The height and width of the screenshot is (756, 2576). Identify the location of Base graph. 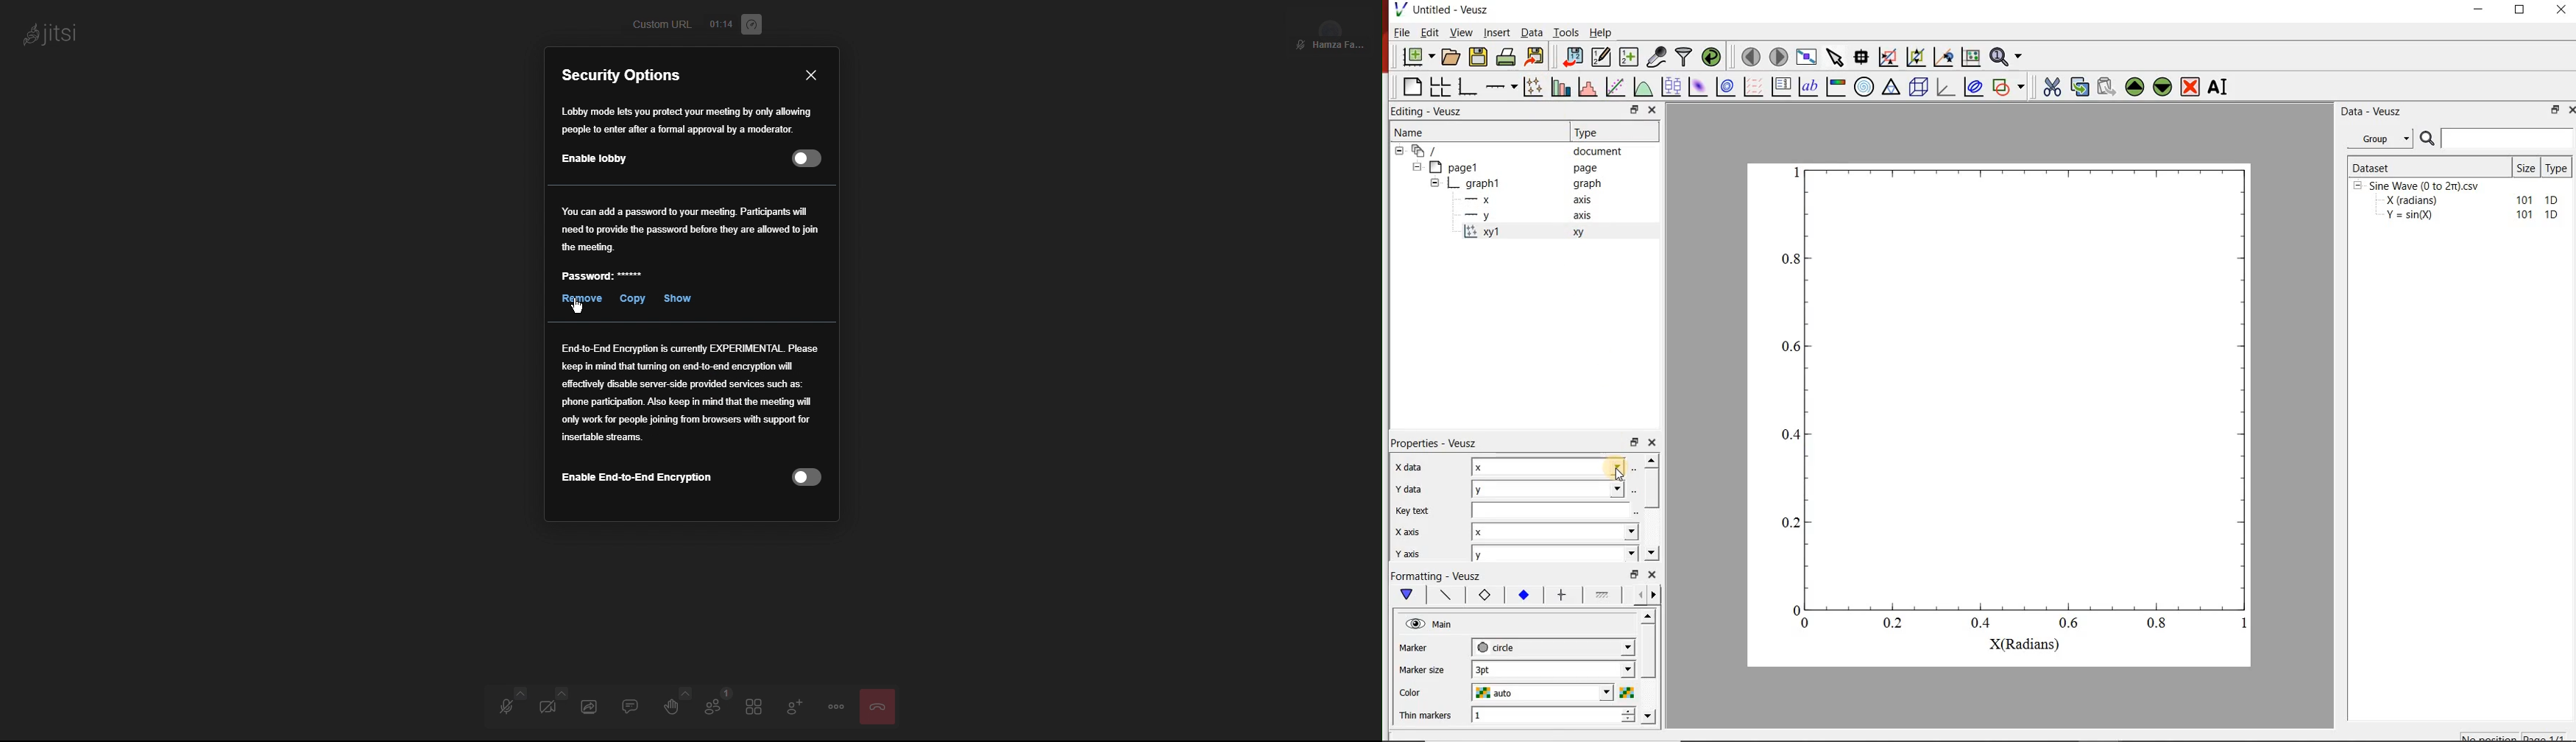
(1468, 87).